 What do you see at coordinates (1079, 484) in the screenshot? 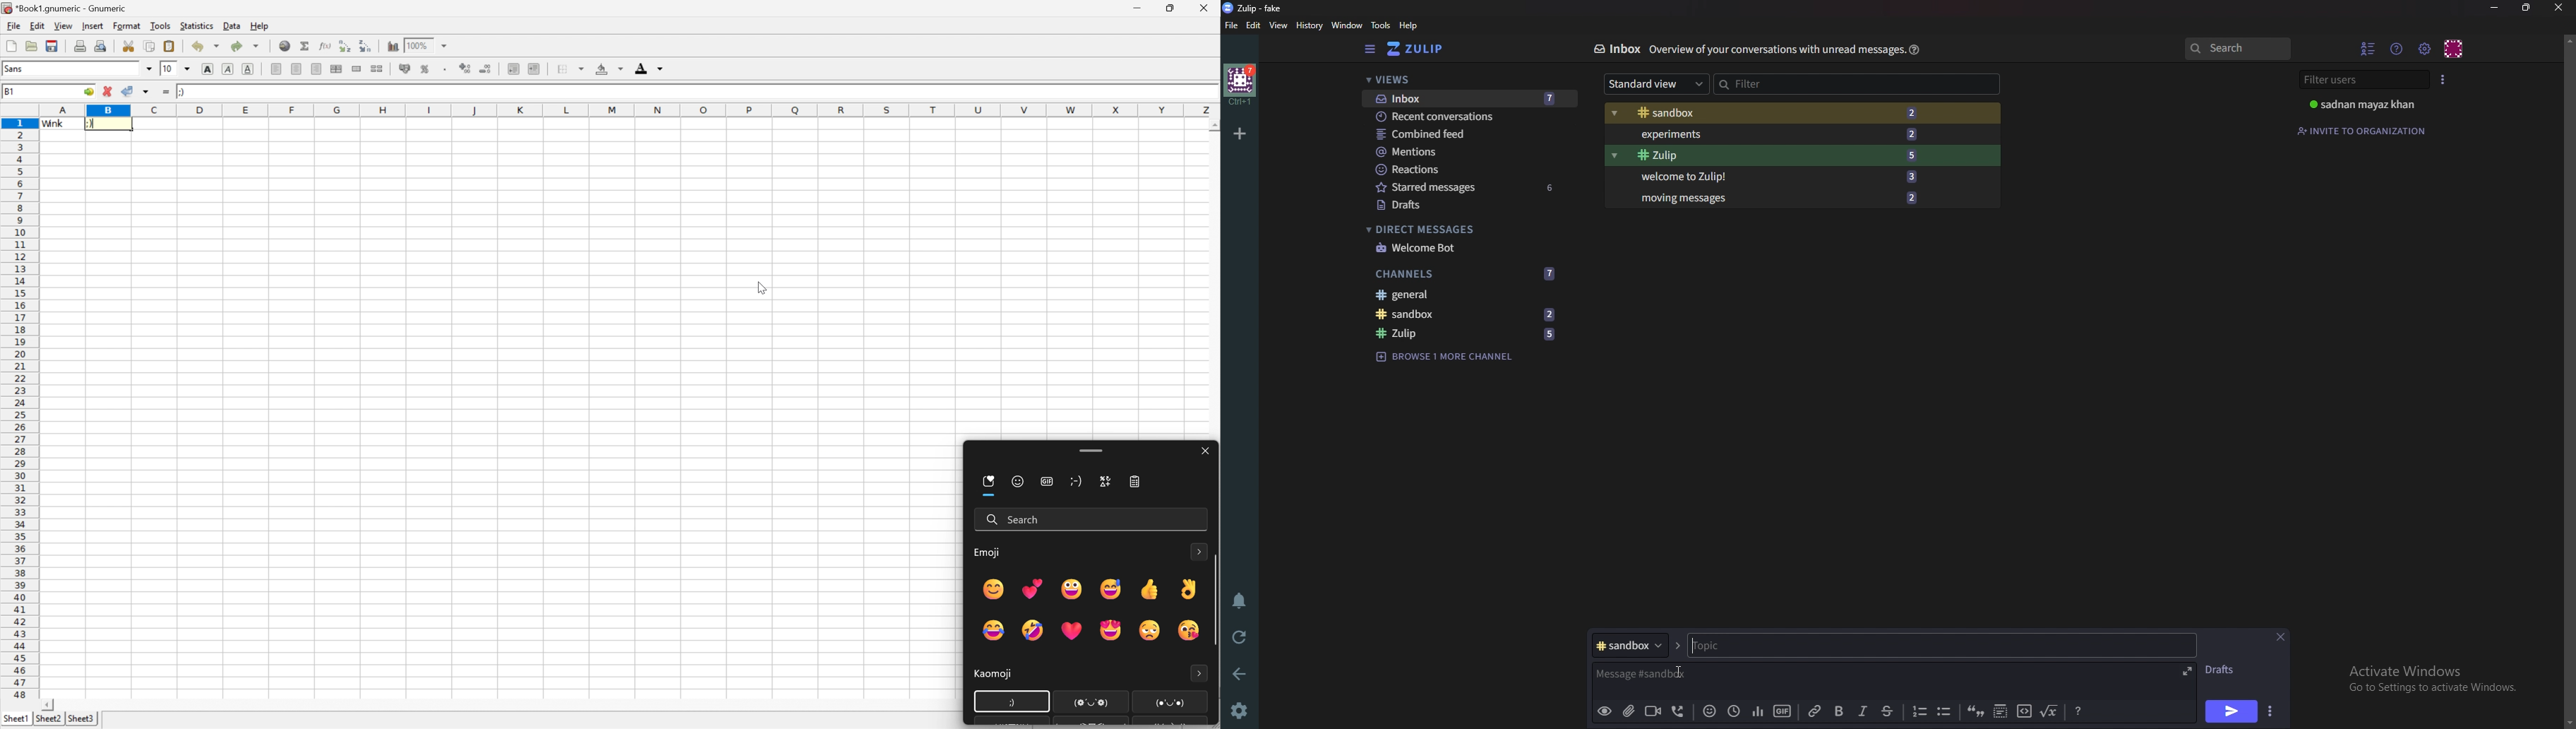
I see `kaomoji` at bounding box center [1079, 484].